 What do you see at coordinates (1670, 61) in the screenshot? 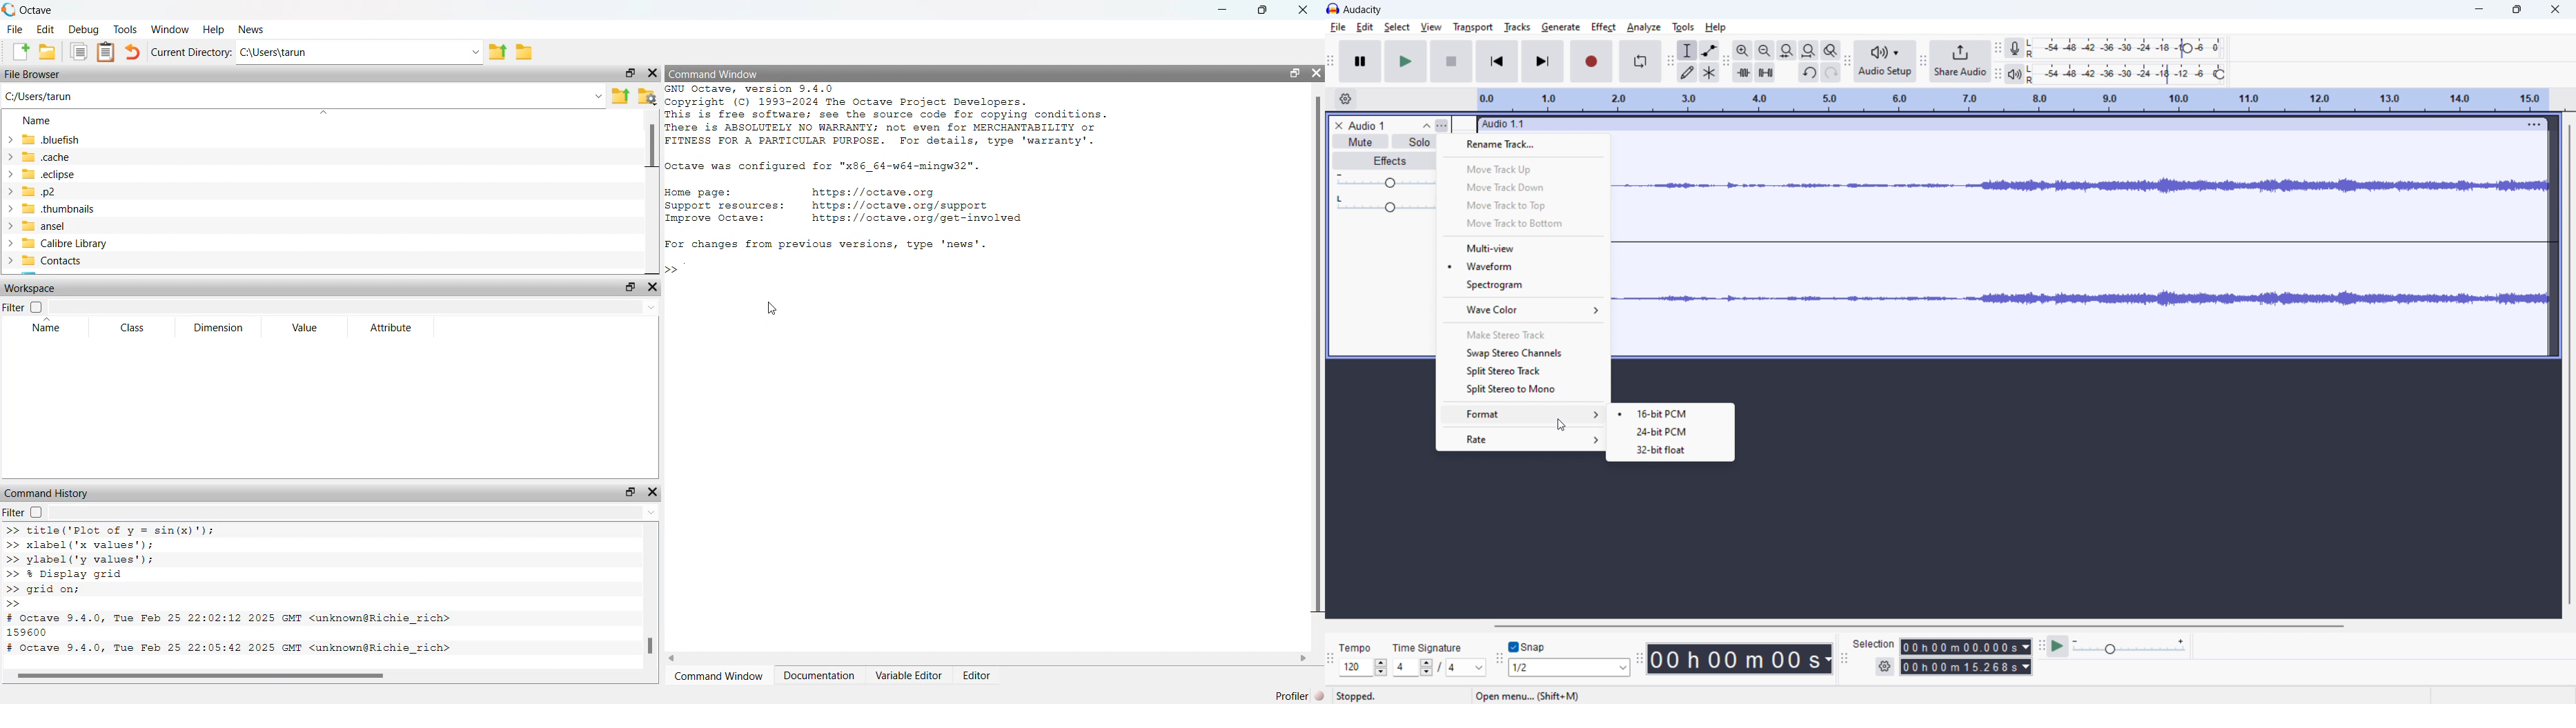
I see `tools toolbar ` at bounding box center [1670, 61].